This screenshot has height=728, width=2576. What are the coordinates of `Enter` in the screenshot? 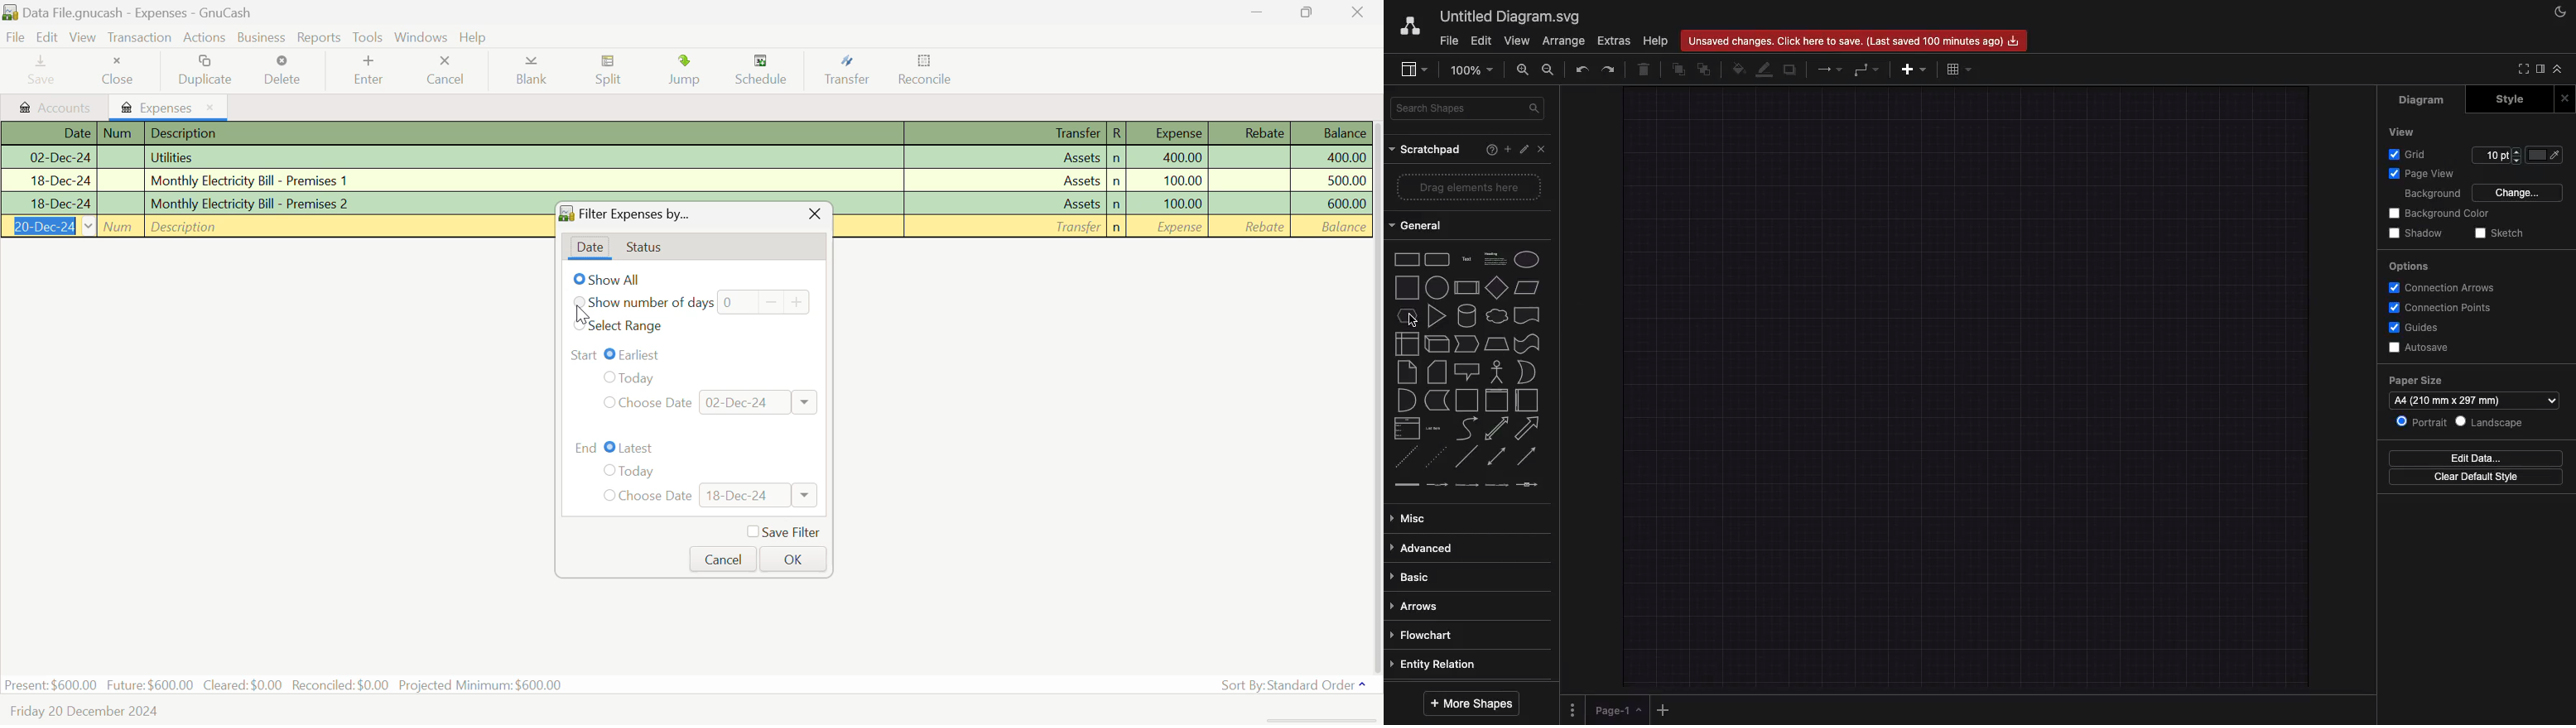 It's located at (372, 70).